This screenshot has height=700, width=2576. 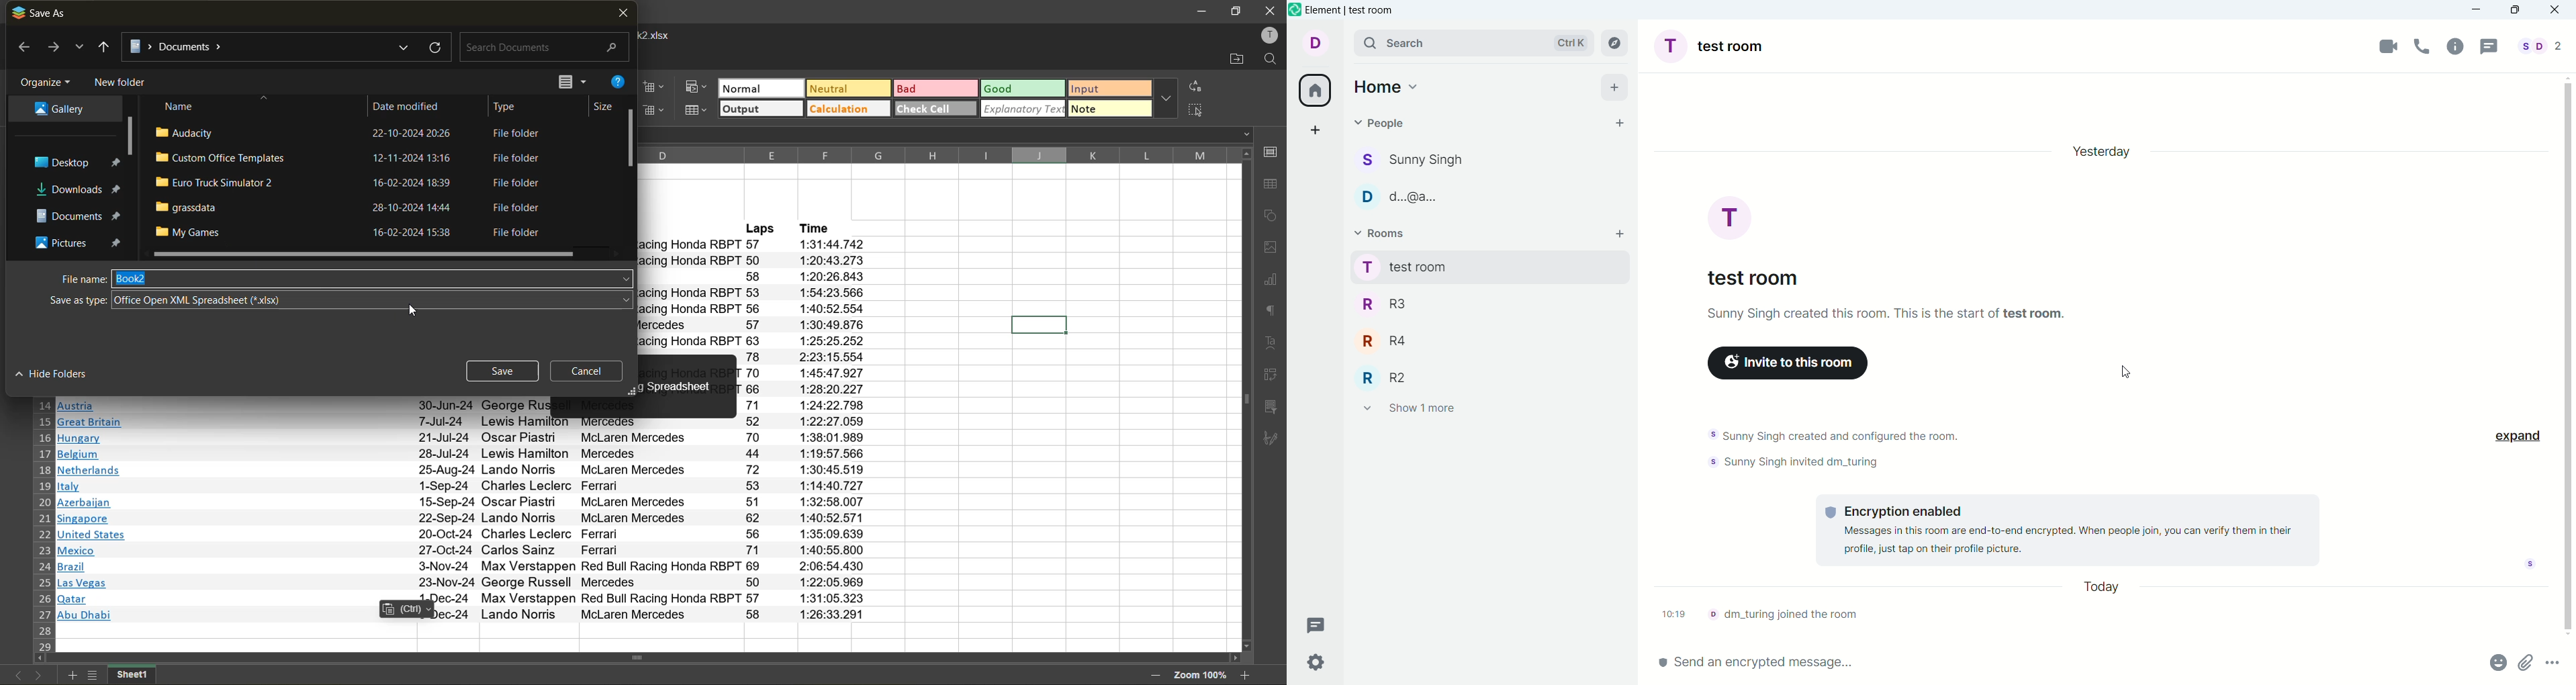 I want to click on invite to this room, so click(x=1783, y=367).